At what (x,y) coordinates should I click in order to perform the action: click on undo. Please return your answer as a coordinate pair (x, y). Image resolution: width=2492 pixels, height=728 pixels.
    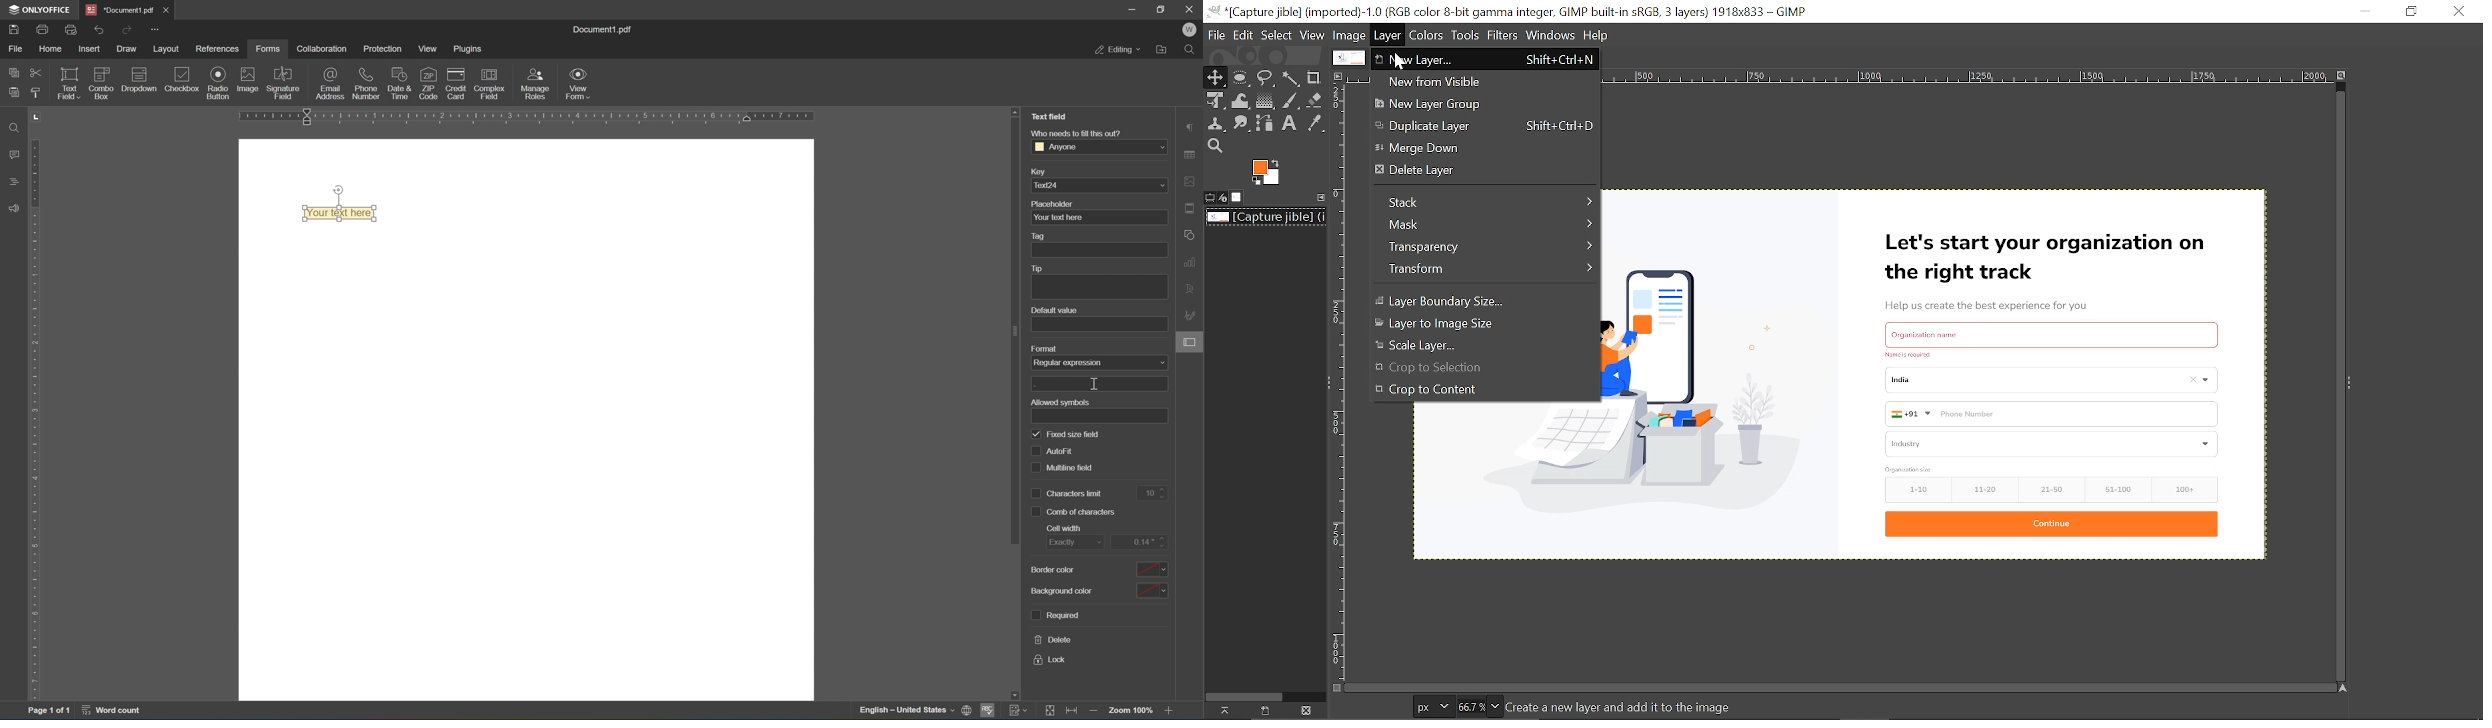
    Looking at the image, I should click on (99, 31).